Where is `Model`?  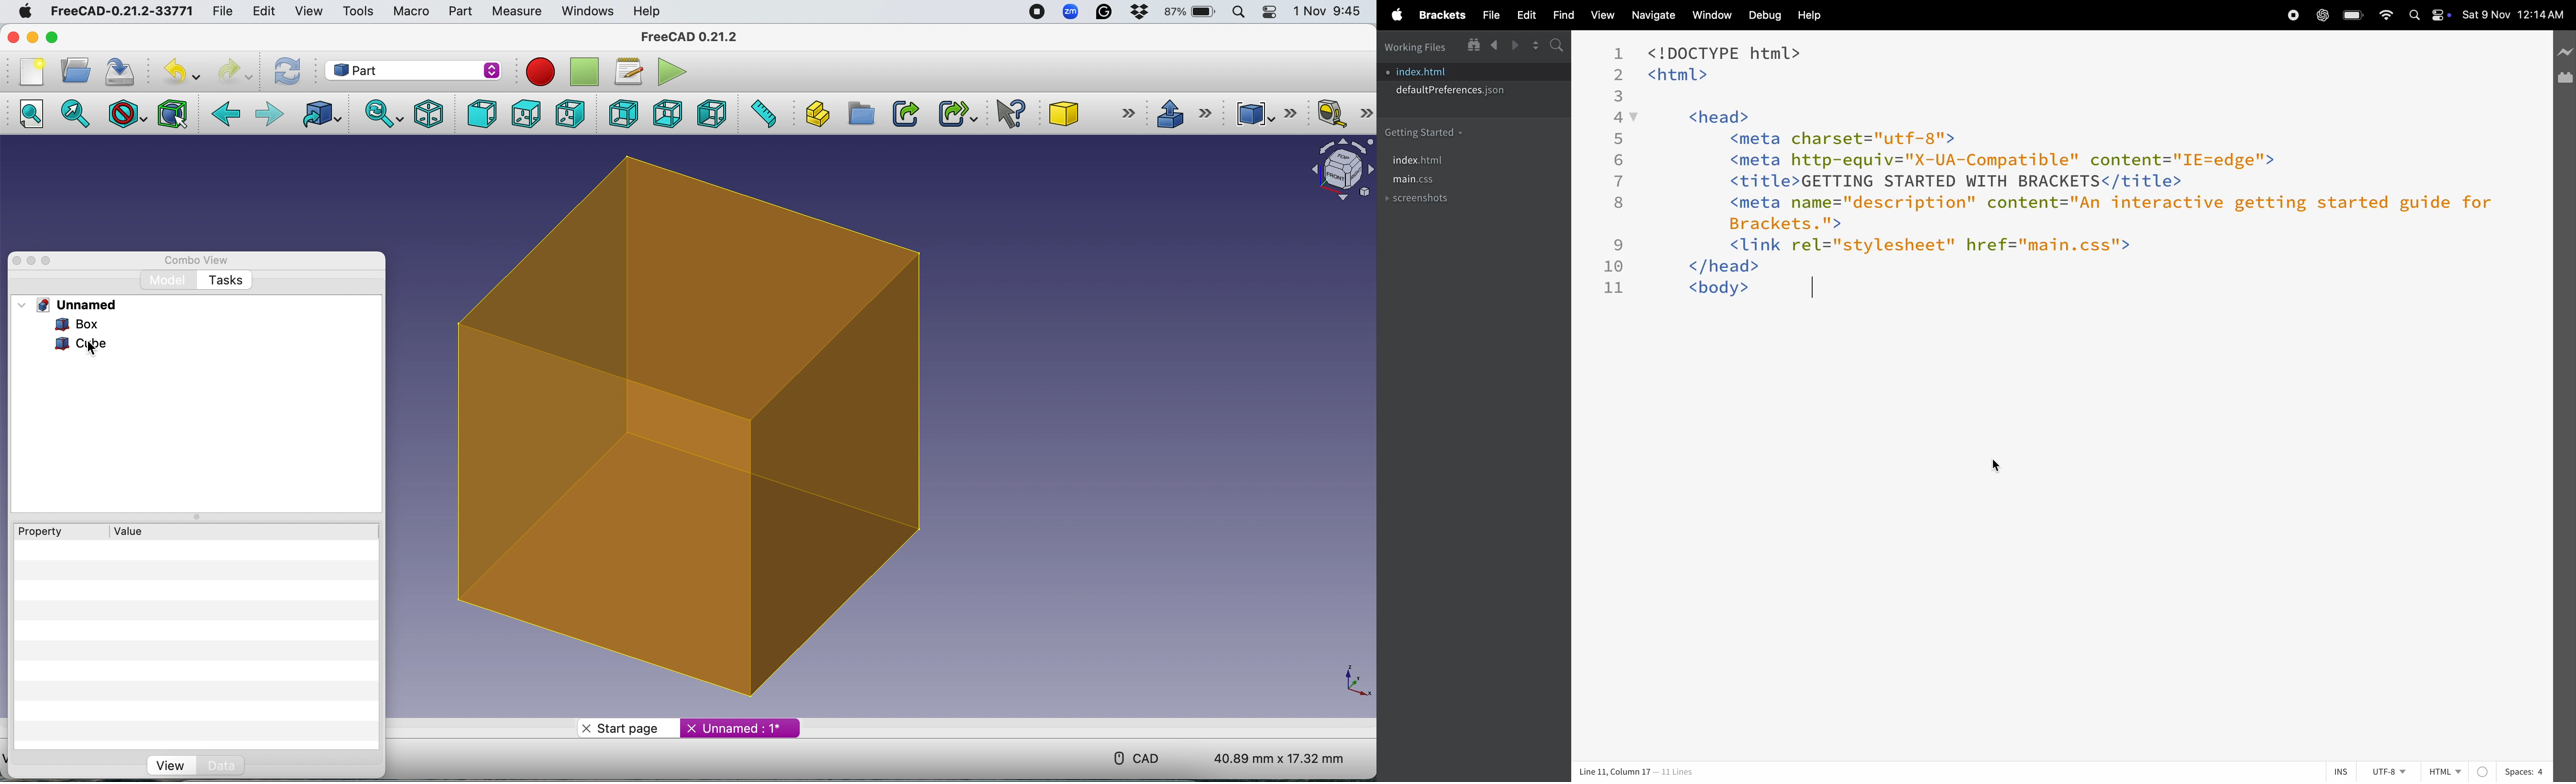 Model is located at coordinates (169, 281).